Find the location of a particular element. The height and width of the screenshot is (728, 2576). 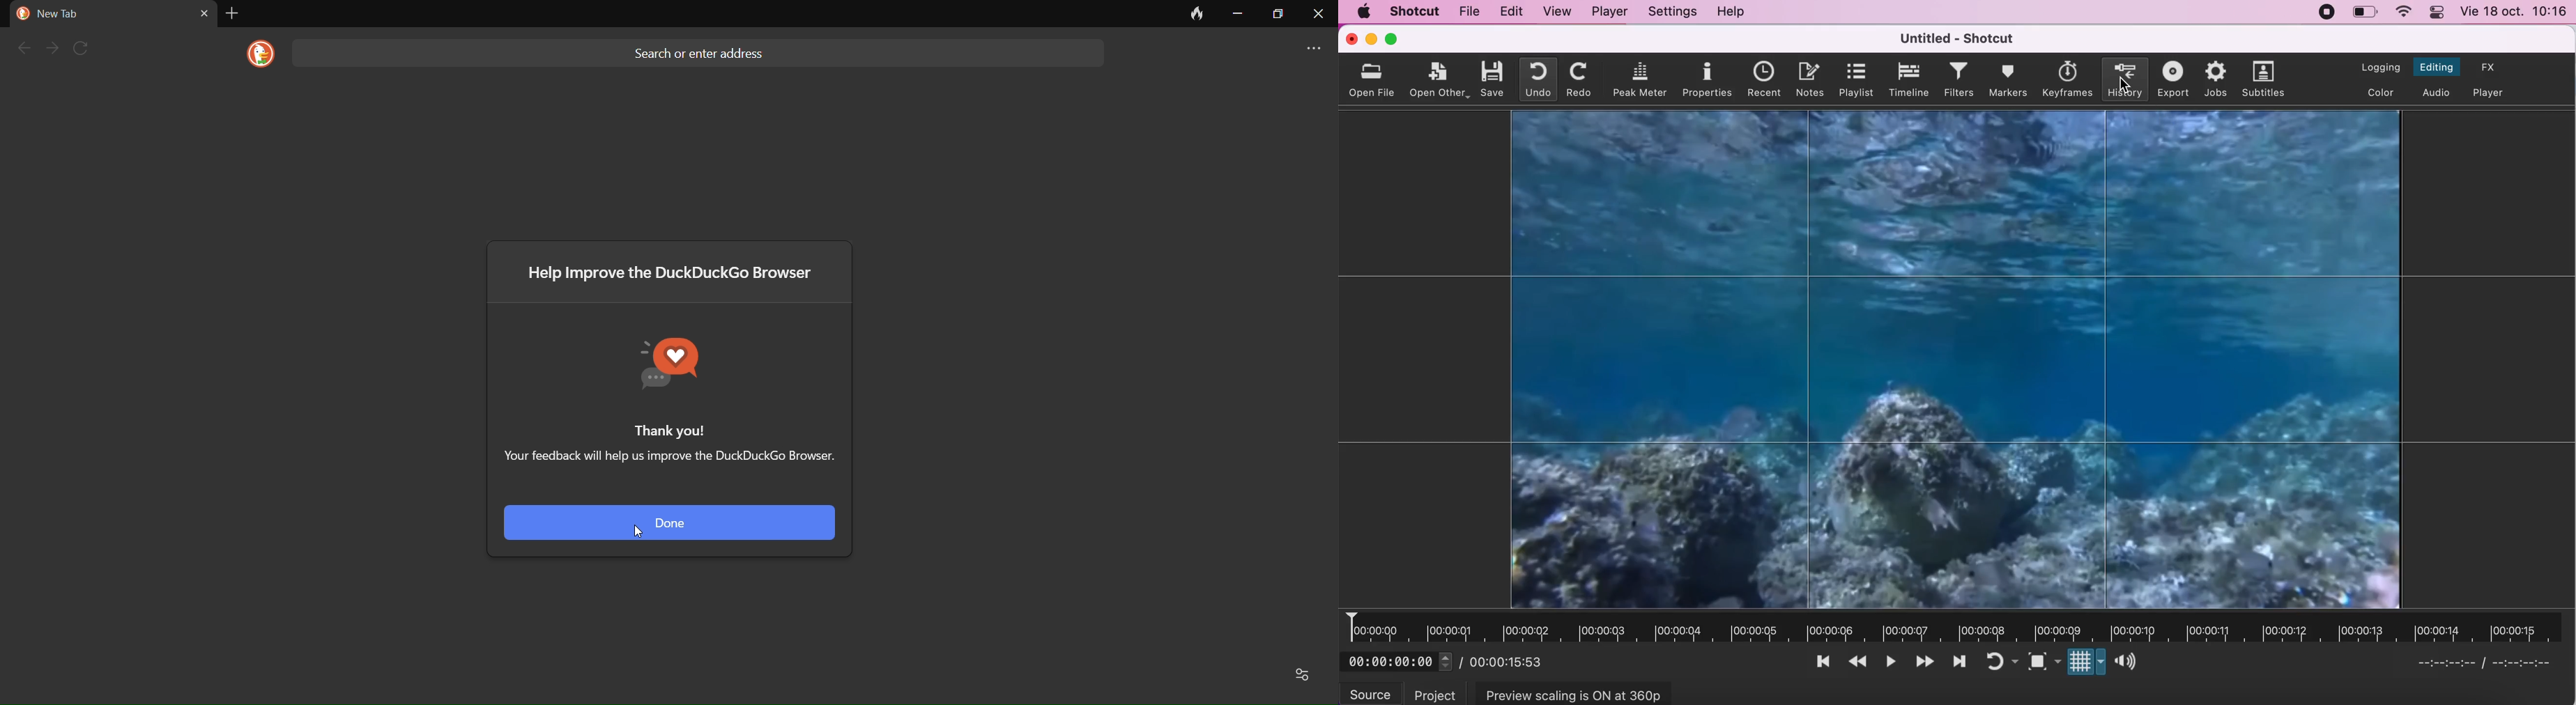

switch to the audio layout is located at coordinates (2437, 92).